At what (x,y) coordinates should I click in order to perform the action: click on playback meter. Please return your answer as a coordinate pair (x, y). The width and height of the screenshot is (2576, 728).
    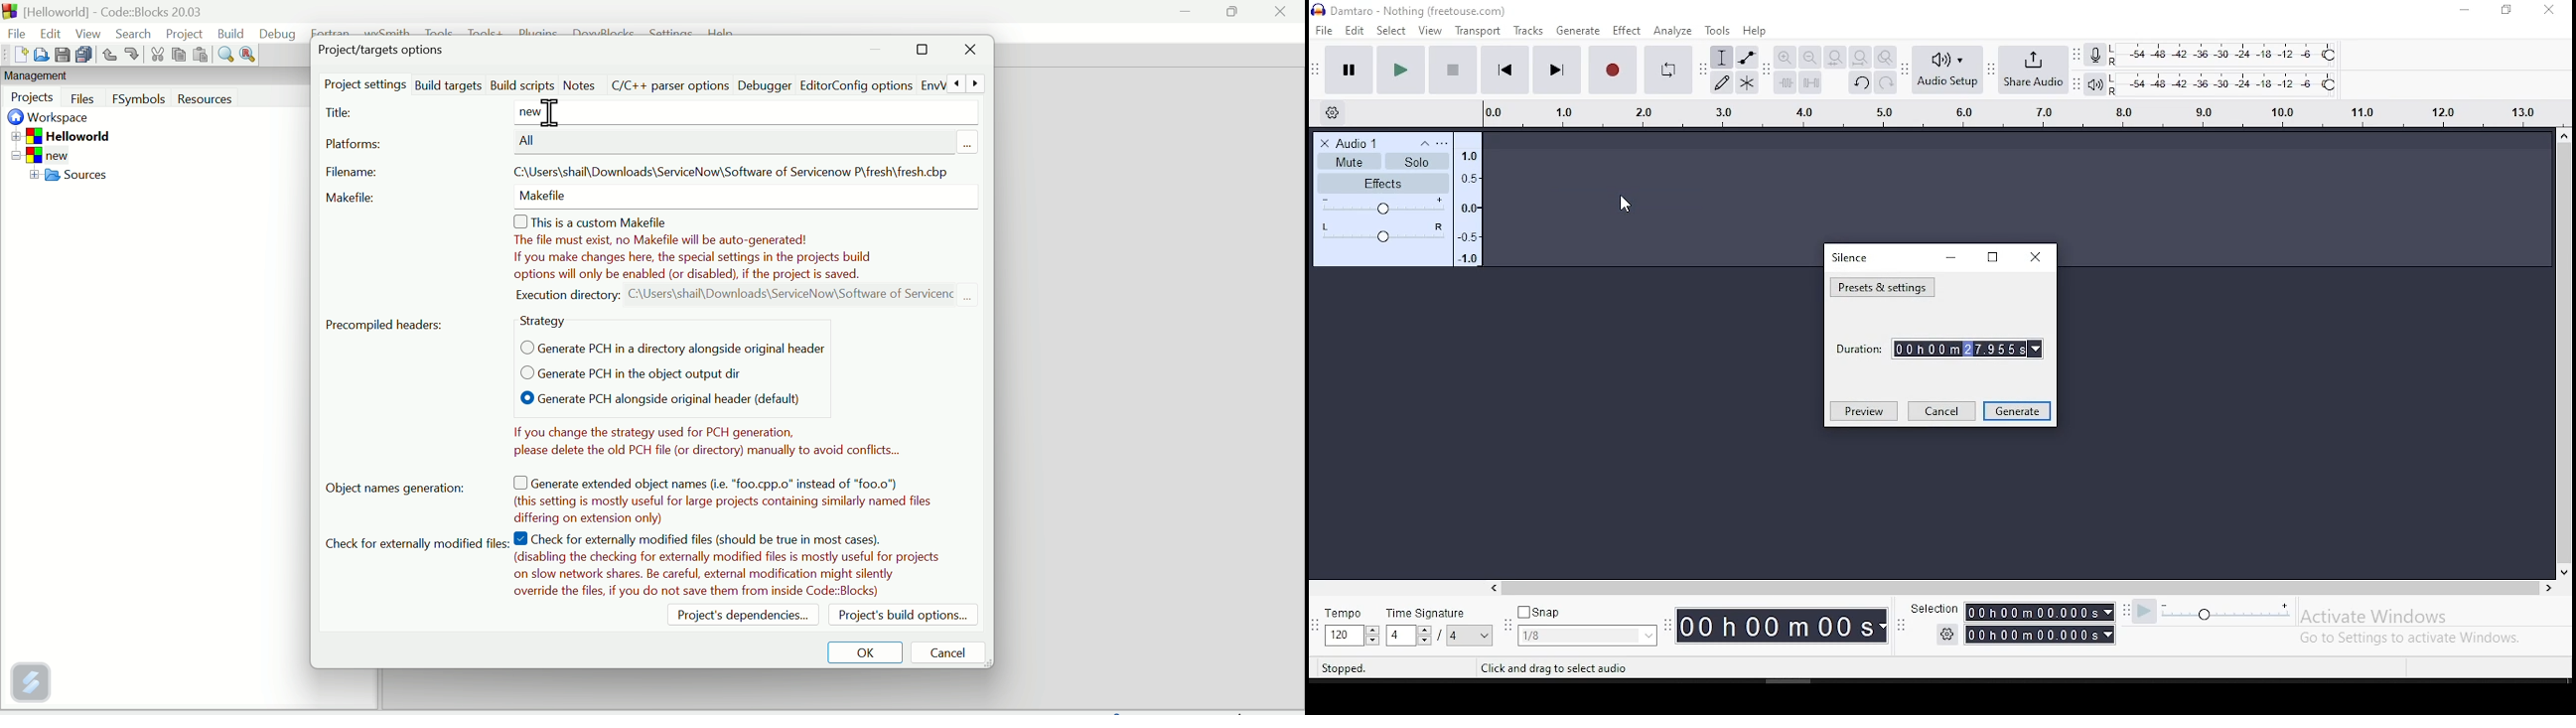
    Looking at the image, I should click on (2093, 85).